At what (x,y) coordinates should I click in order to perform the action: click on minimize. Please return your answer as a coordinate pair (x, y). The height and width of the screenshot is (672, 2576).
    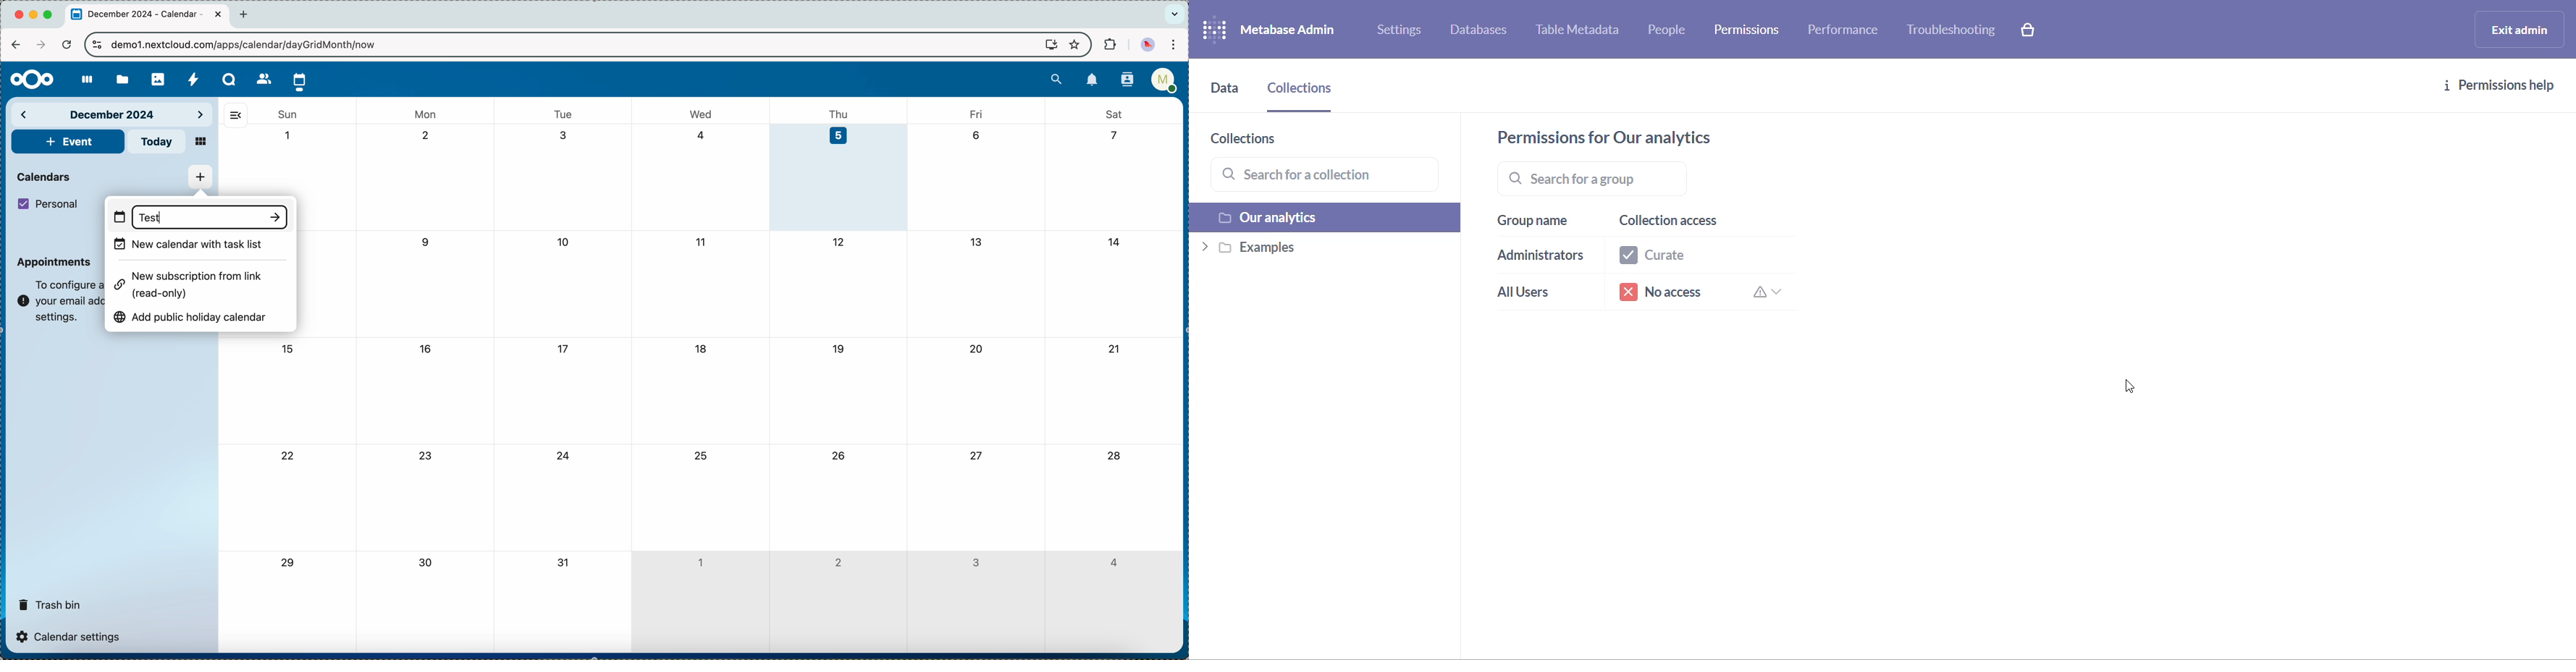
    Looking at the image, I should click on (35, 16).